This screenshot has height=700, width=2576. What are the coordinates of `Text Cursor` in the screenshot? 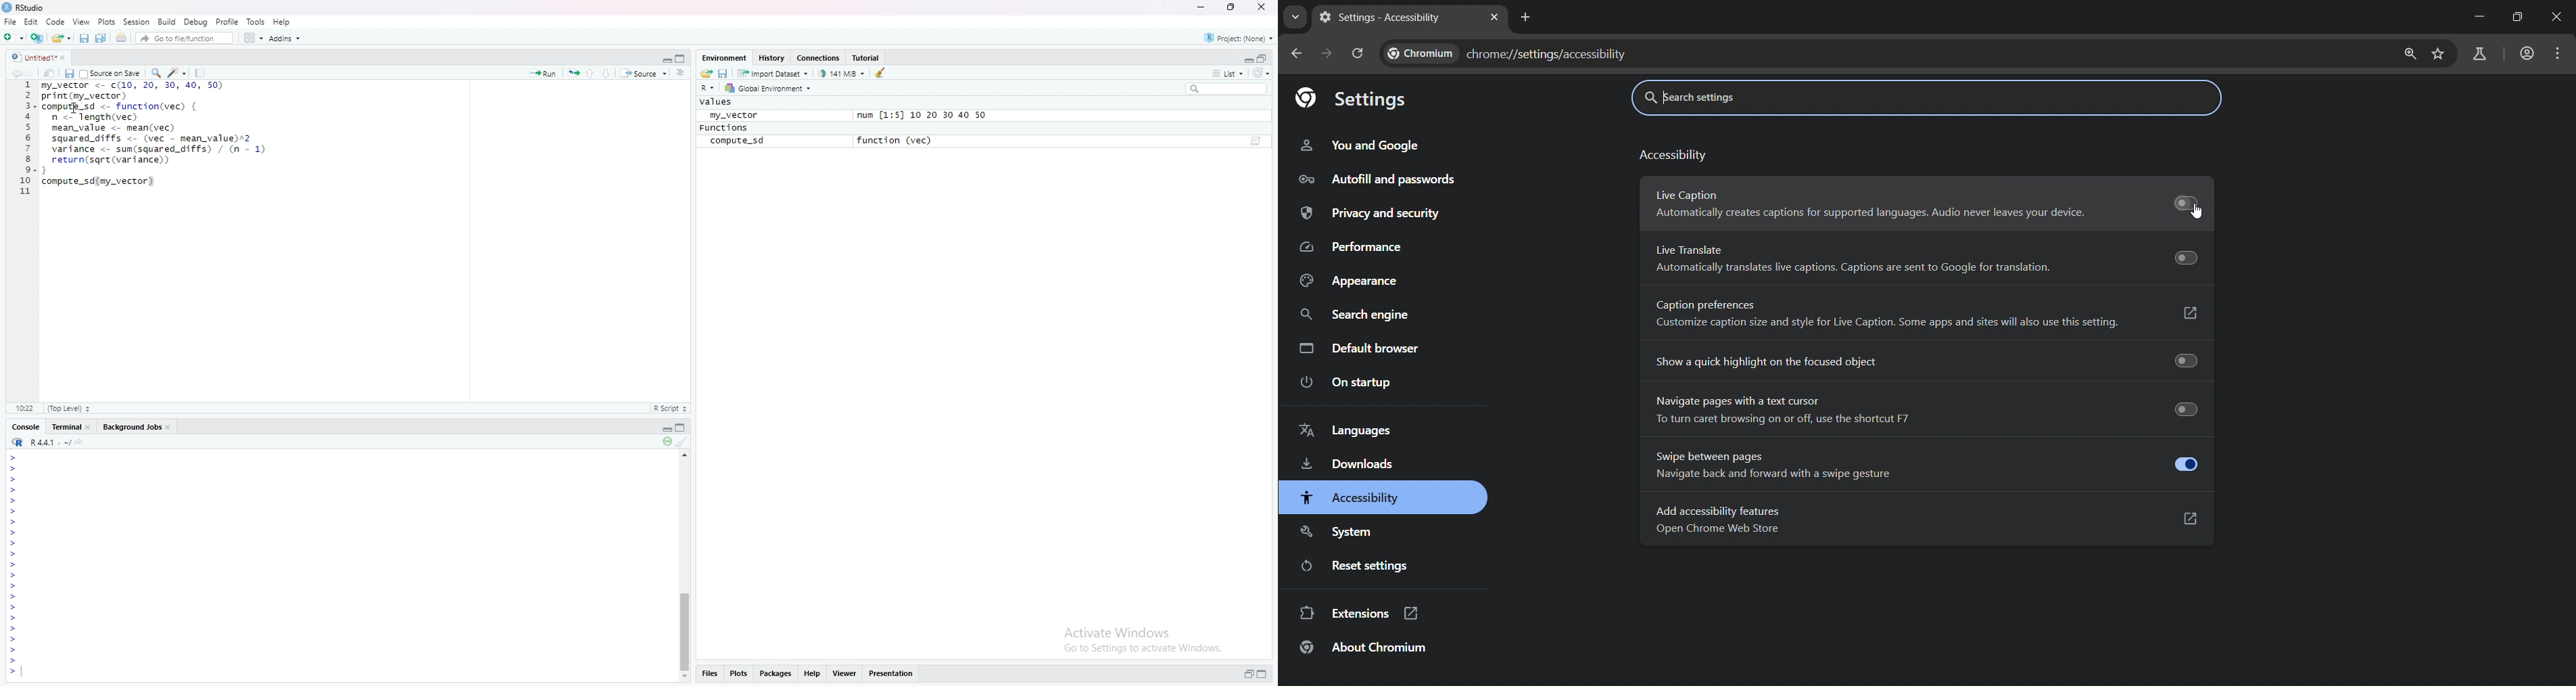 It's located at (76, 109).